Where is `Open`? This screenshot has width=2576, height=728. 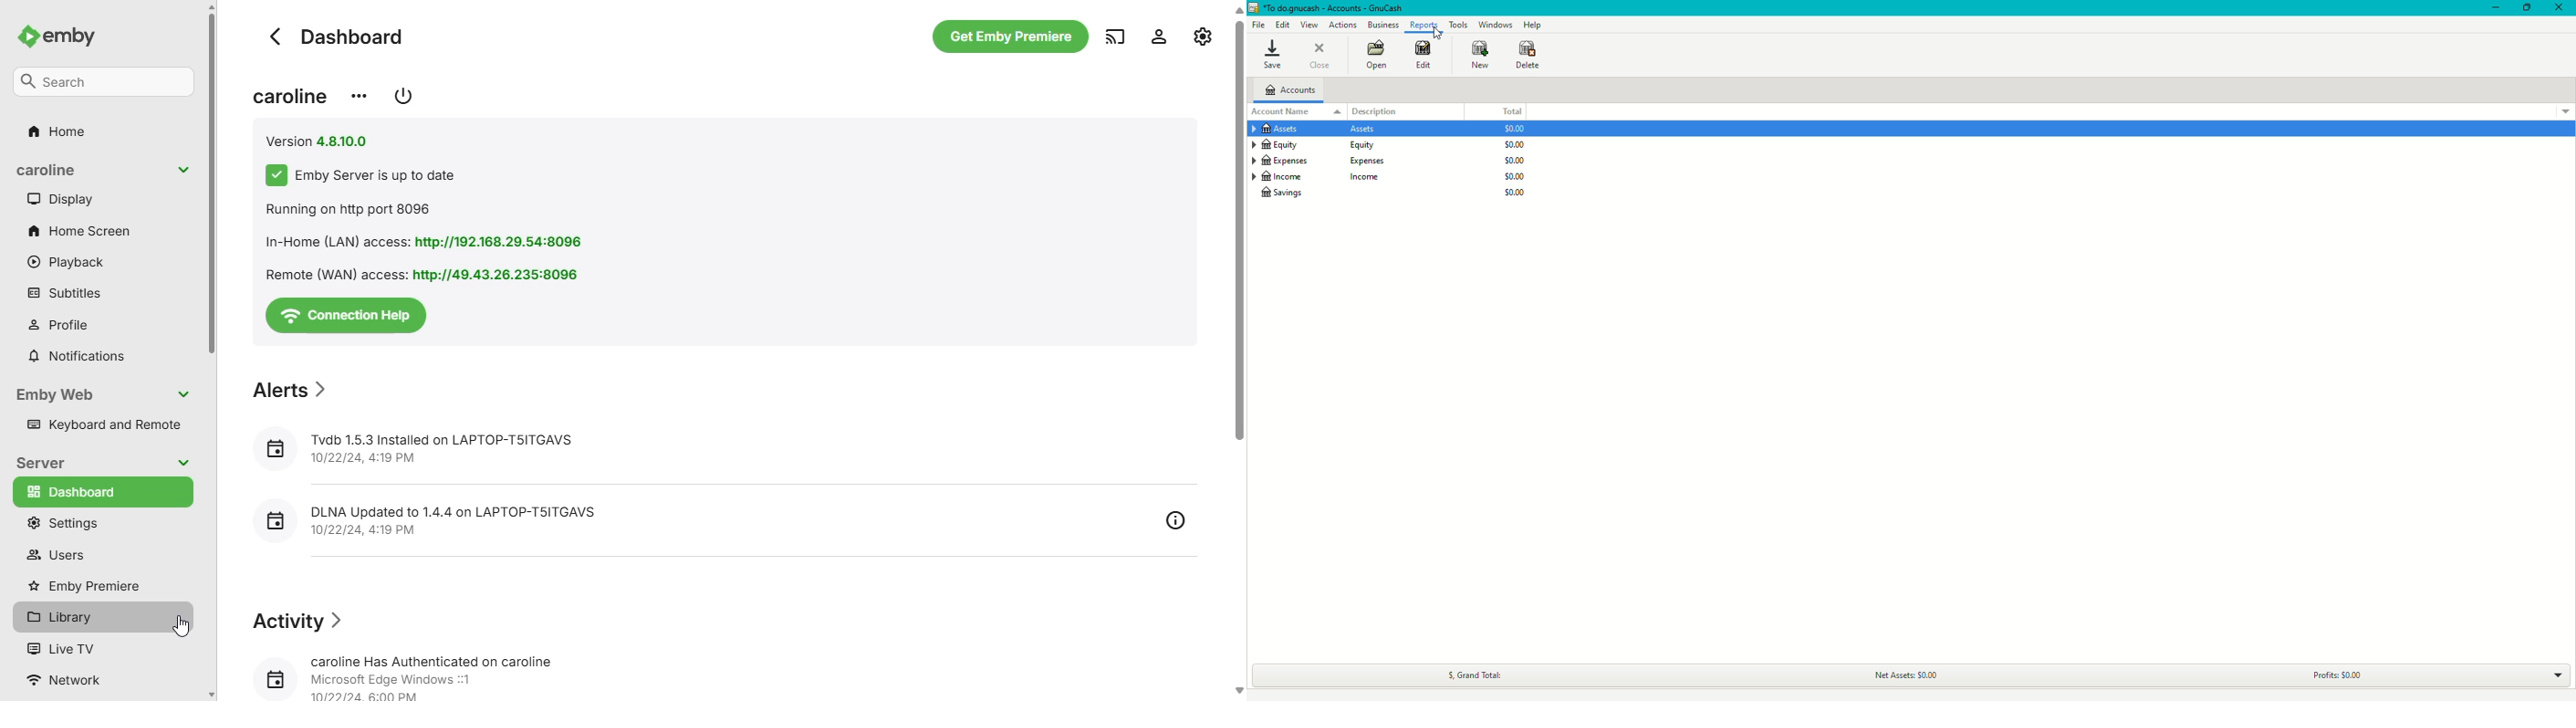 Open is located at coordinates (1375, 55).